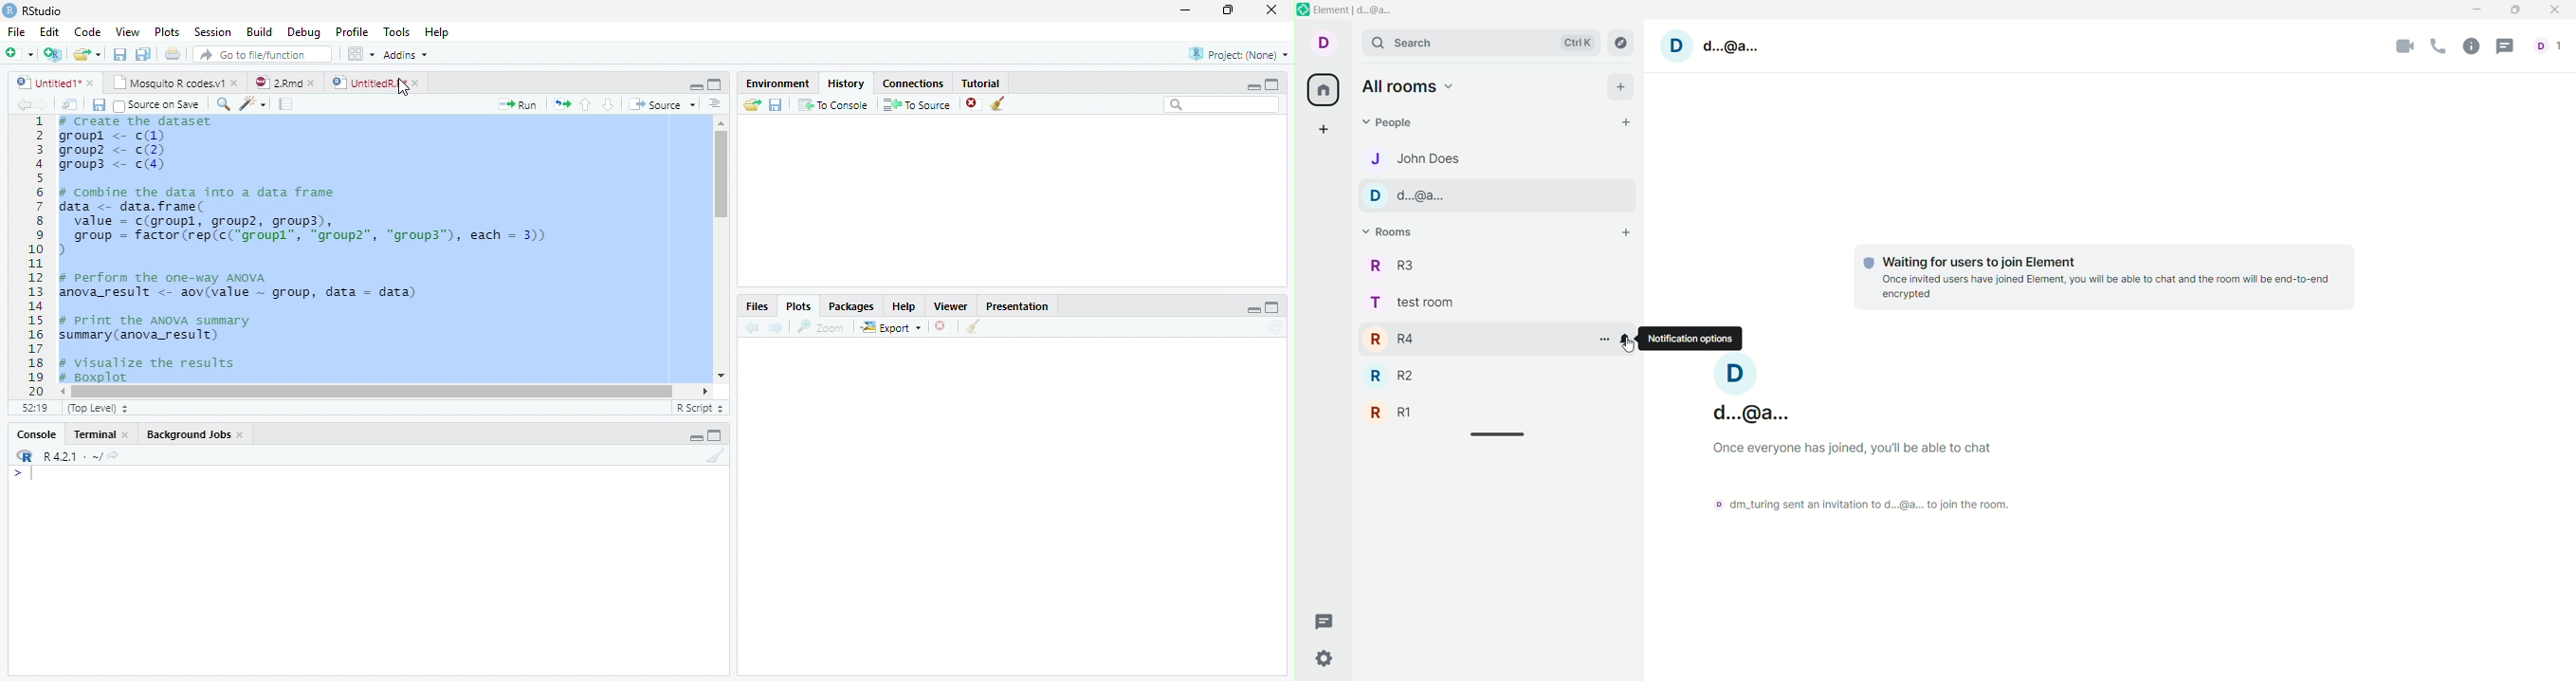 The height and width of the screenshot is (700, 2576). I want to click on Number of people, so click(2553, 45).